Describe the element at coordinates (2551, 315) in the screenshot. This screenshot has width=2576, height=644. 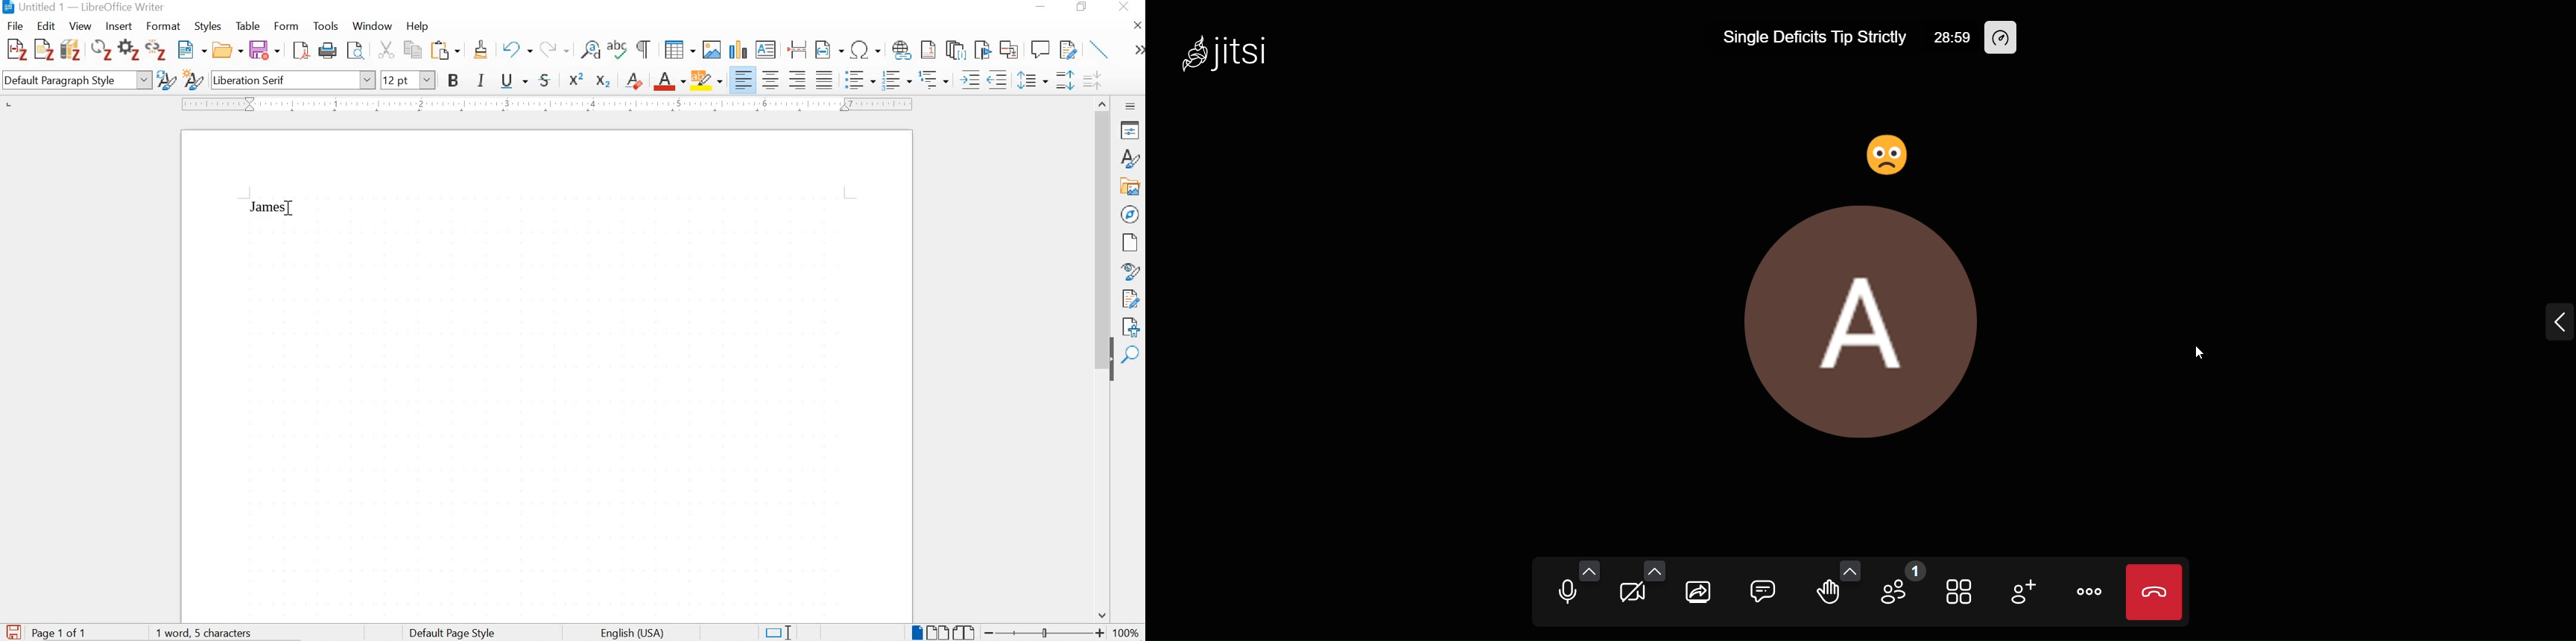
I see `expand` at that location.